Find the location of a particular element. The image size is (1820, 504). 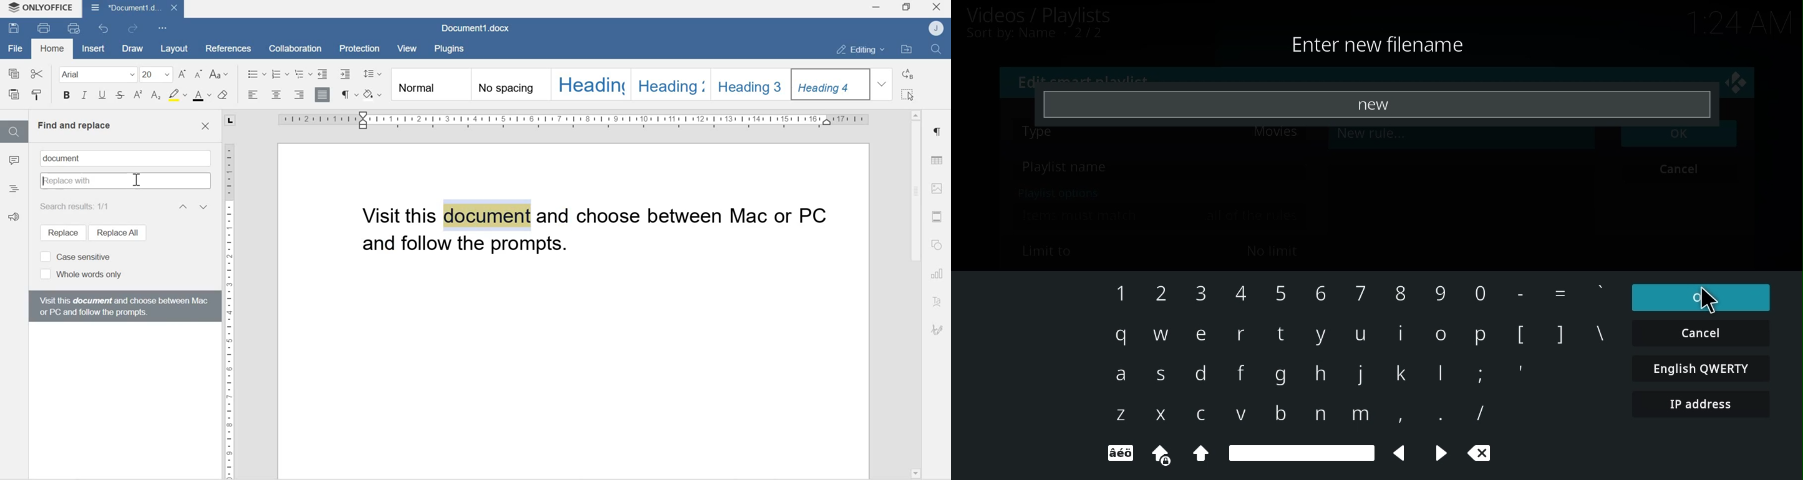

Itallics is located at coordinates (84, 96).